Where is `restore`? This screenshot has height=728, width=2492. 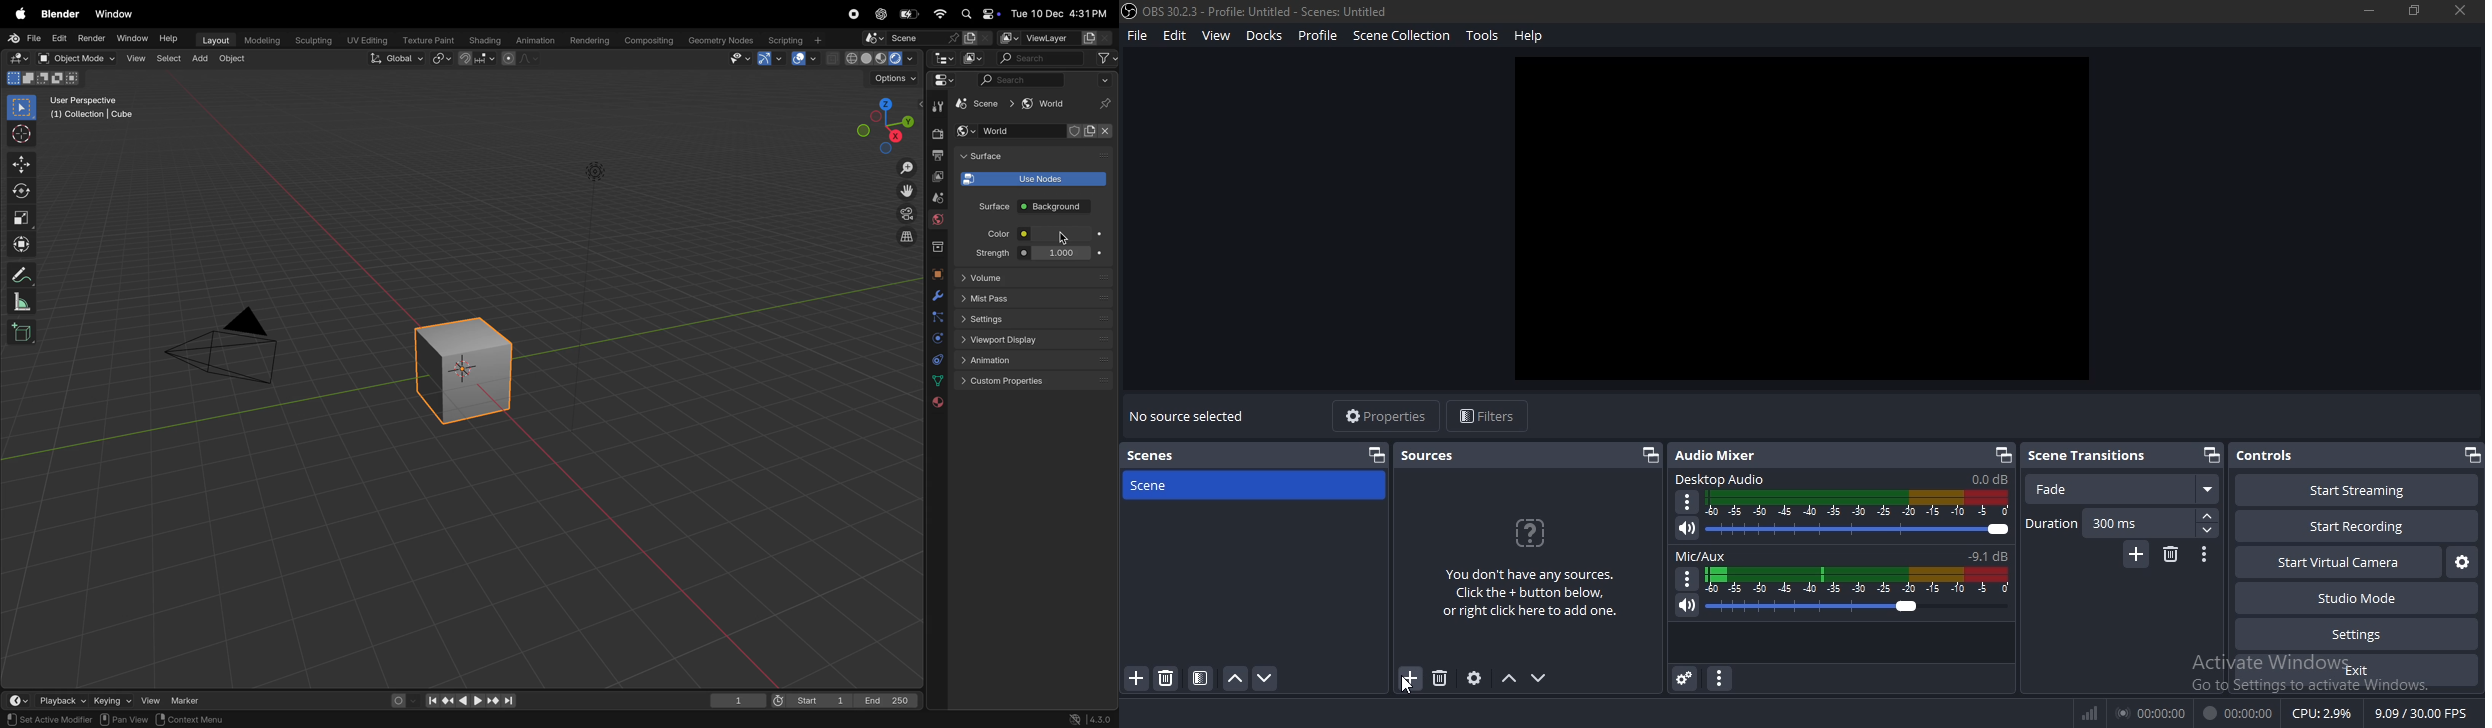
restore is located at coordinates (1649, 454).